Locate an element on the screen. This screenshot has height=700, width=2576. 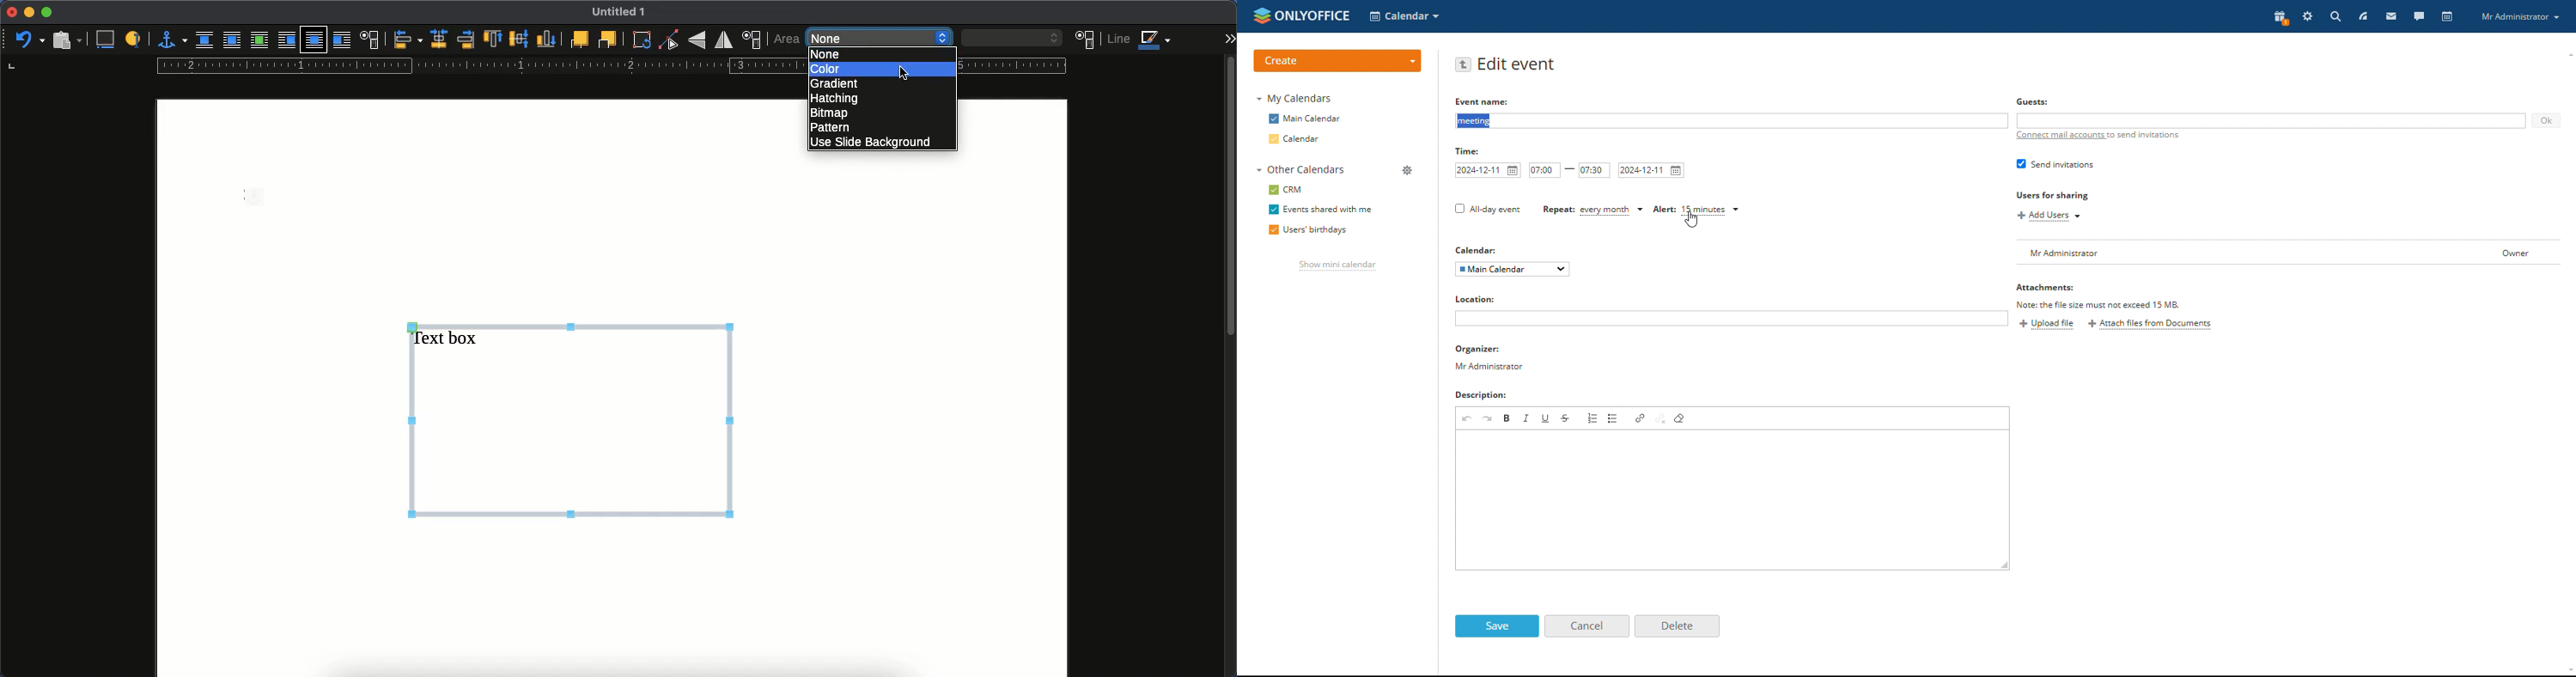
point end mode is located at coordinates (669, 40).